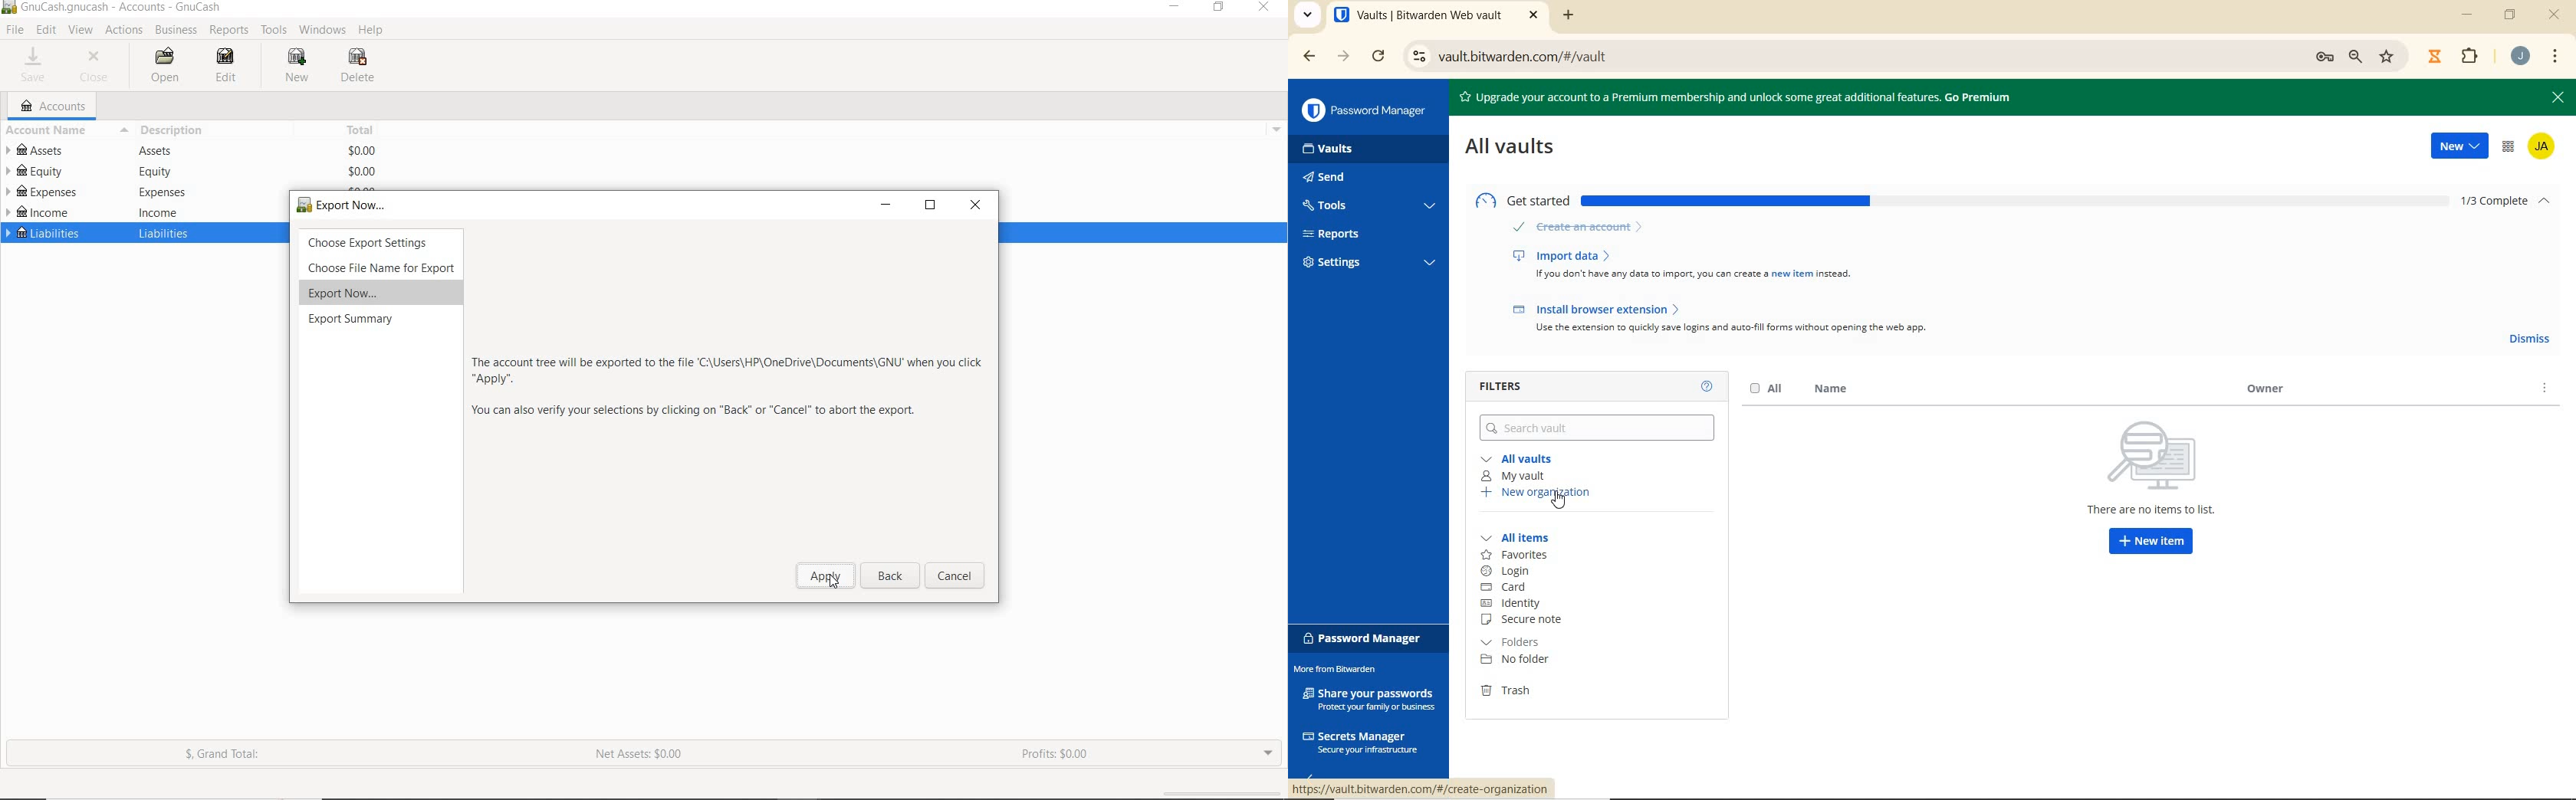 This screenshot has height=812, width=2576. What do you see at coordinates (932, 204) in the screenshot?
I see `restore` at bounding box center [932, 204].